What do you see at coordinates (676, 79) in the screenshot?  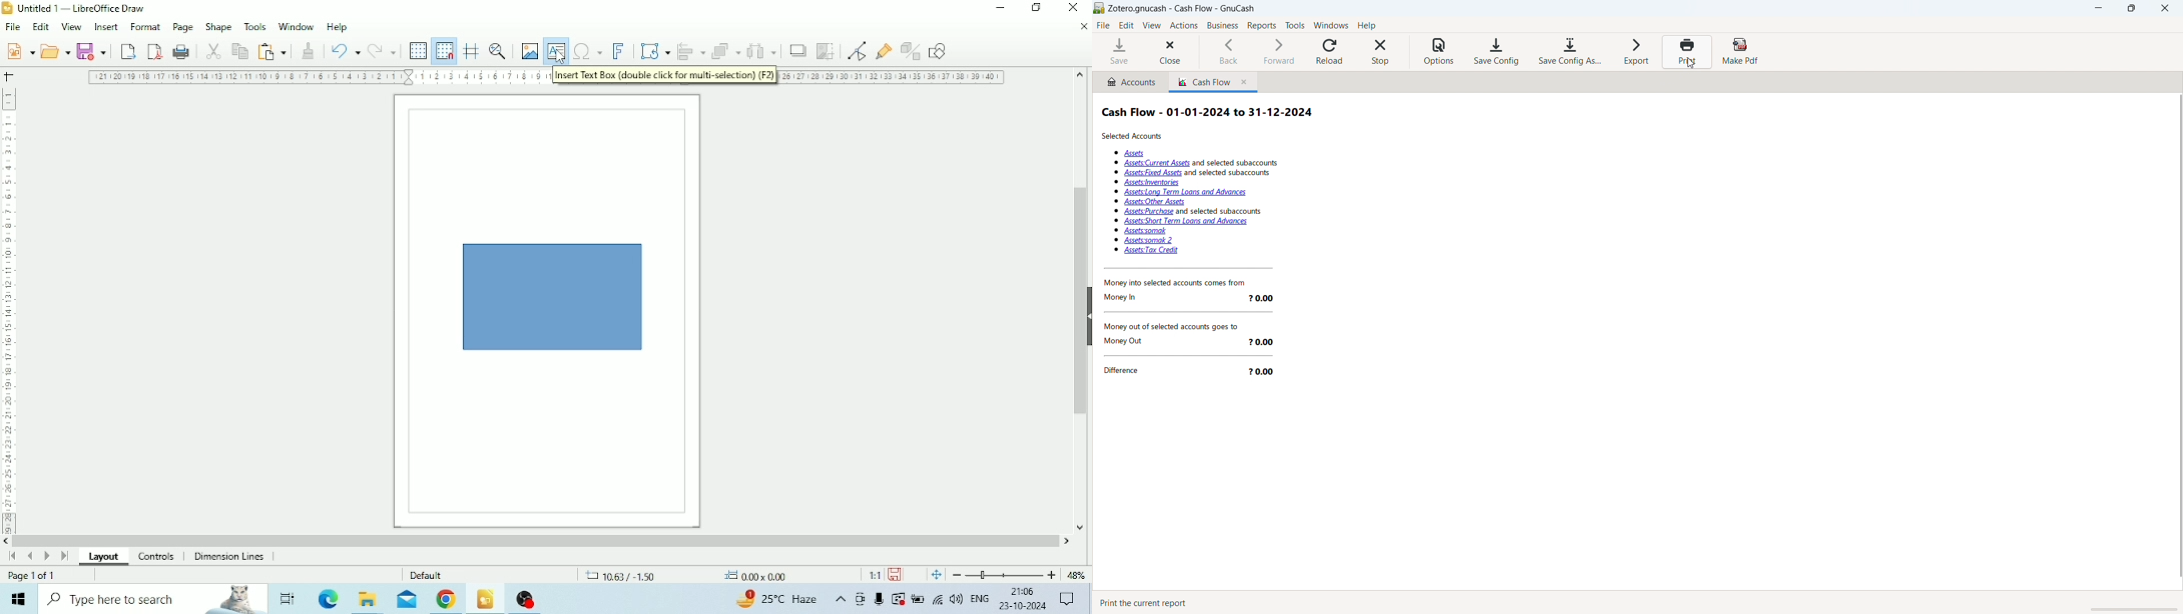 I see `tooltip` at bounding box center [676, 79].